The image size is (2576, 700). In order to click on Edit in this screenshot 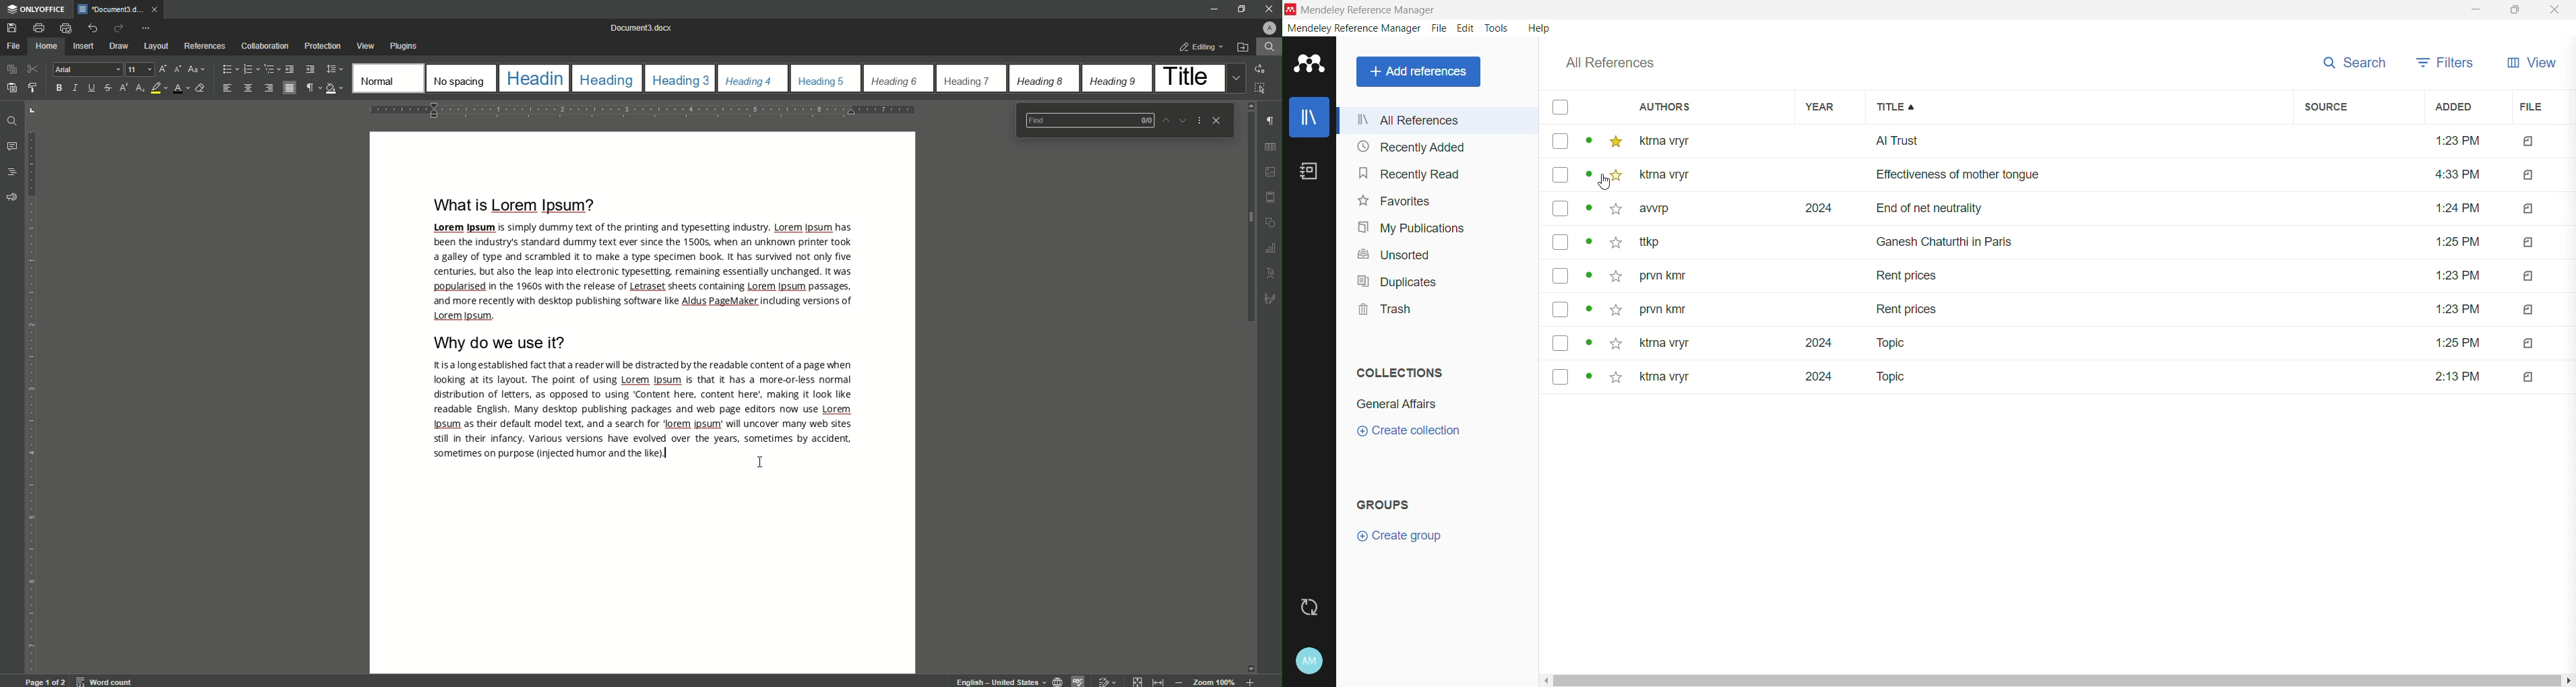, I will do `click(1467, 28)`.